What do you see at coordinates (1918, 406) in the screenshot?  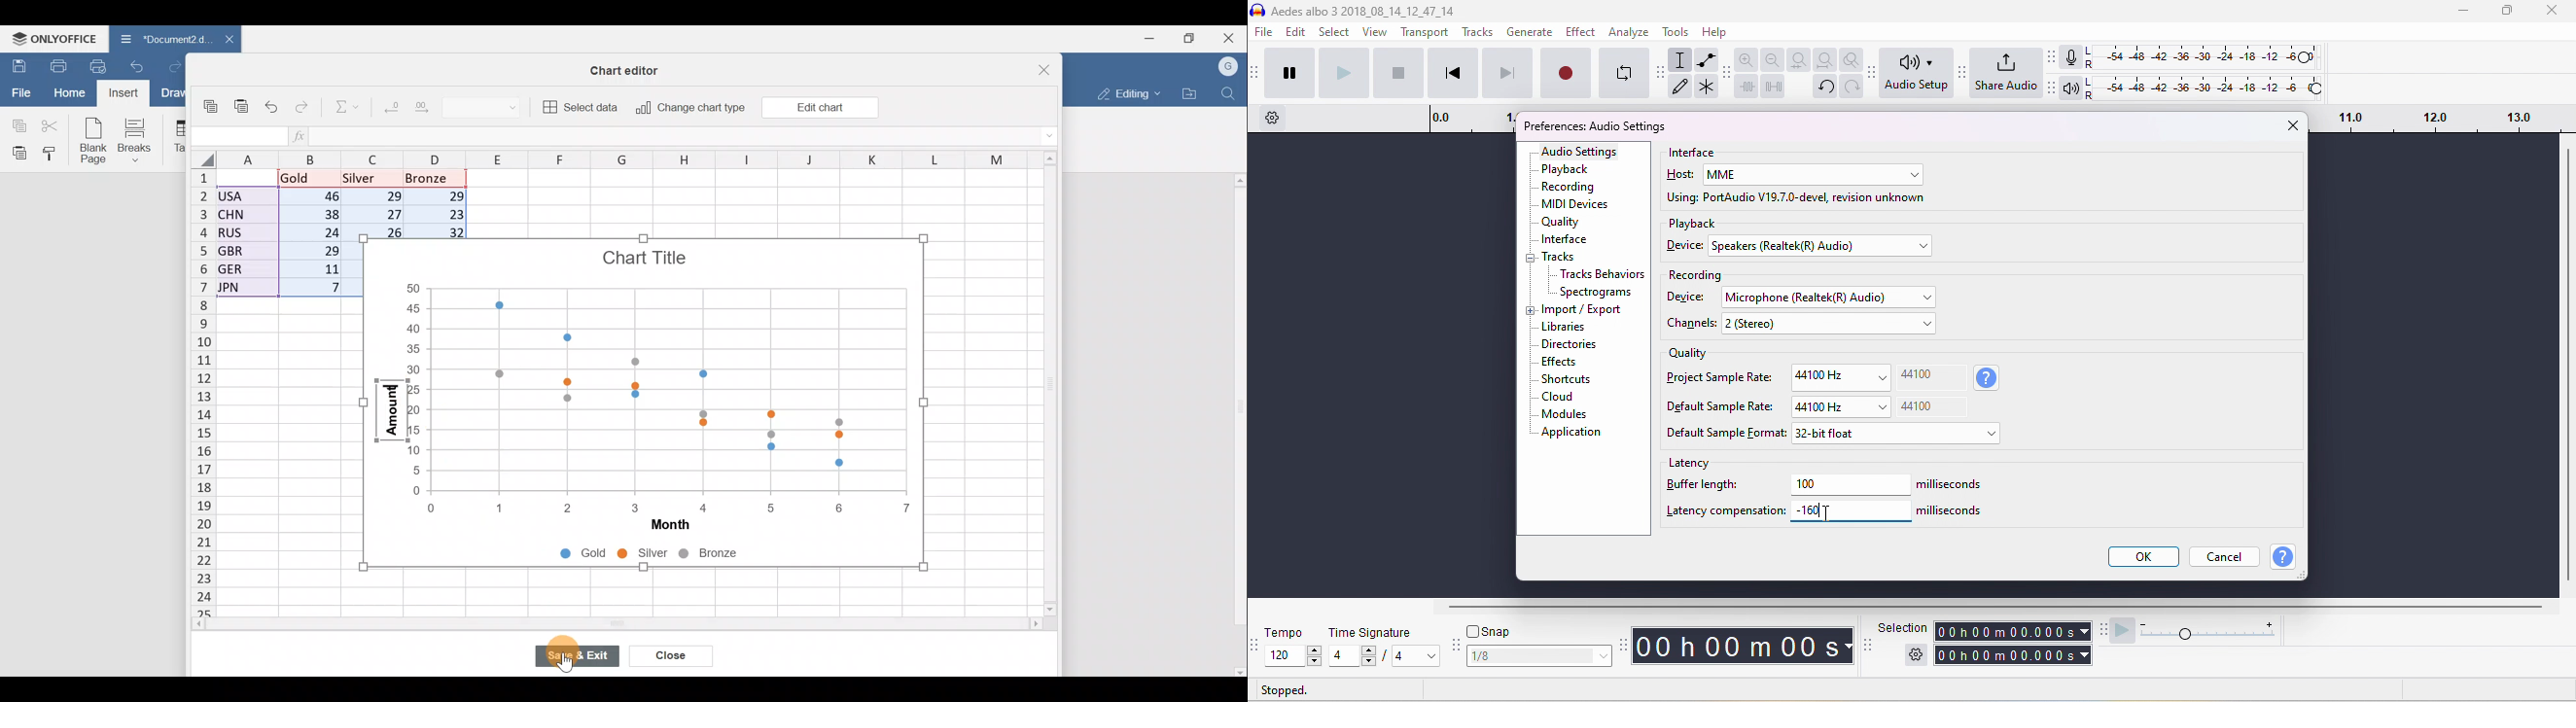 I see `44100` at bounding box center [1918, 406].